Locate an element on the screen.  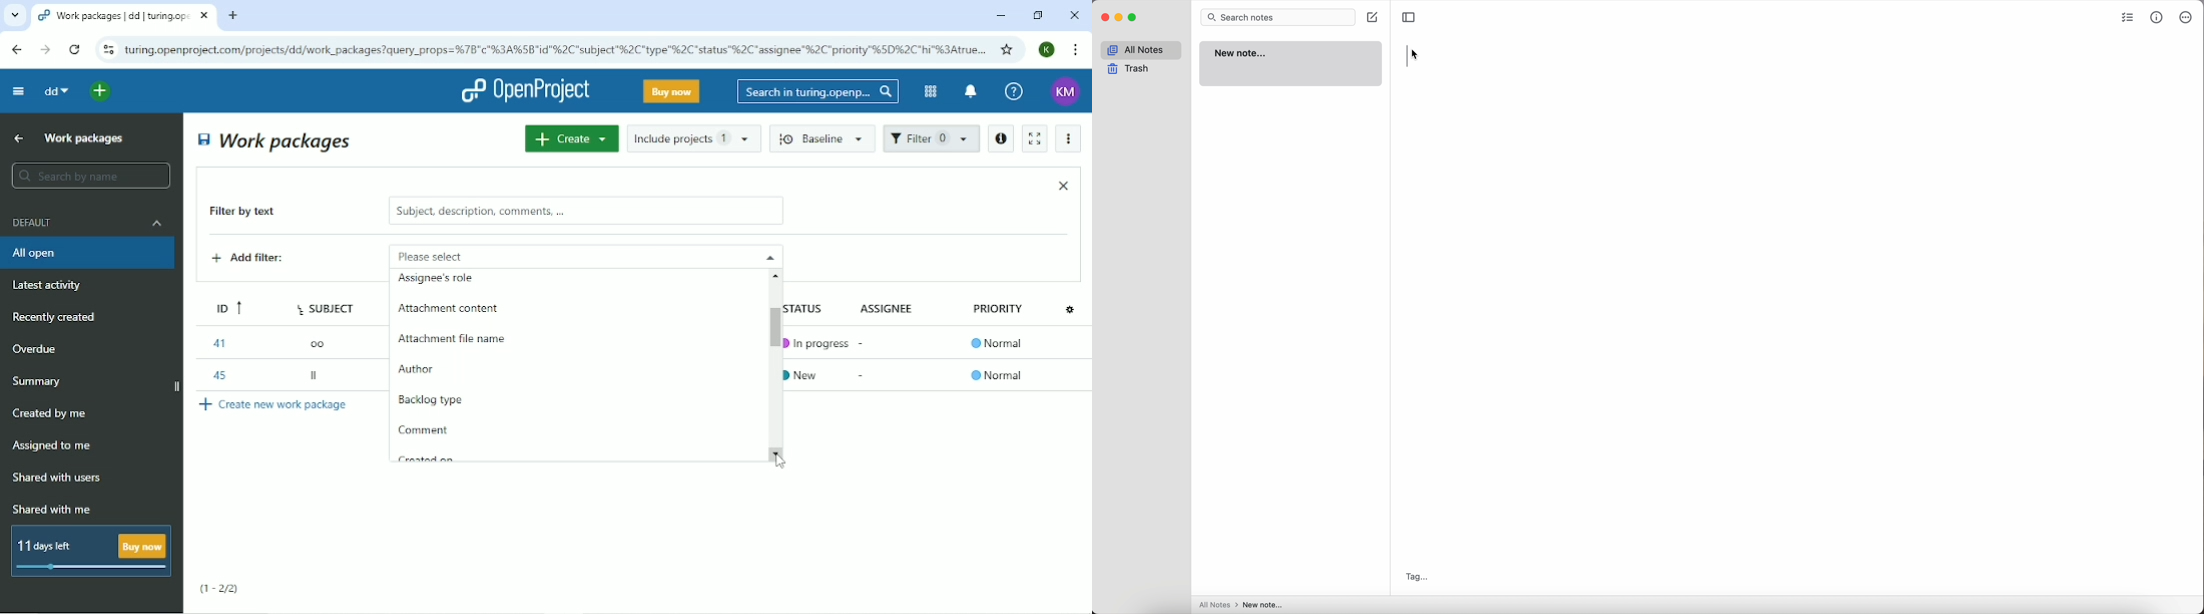
OpenProject is located at coordinates (525, 91).